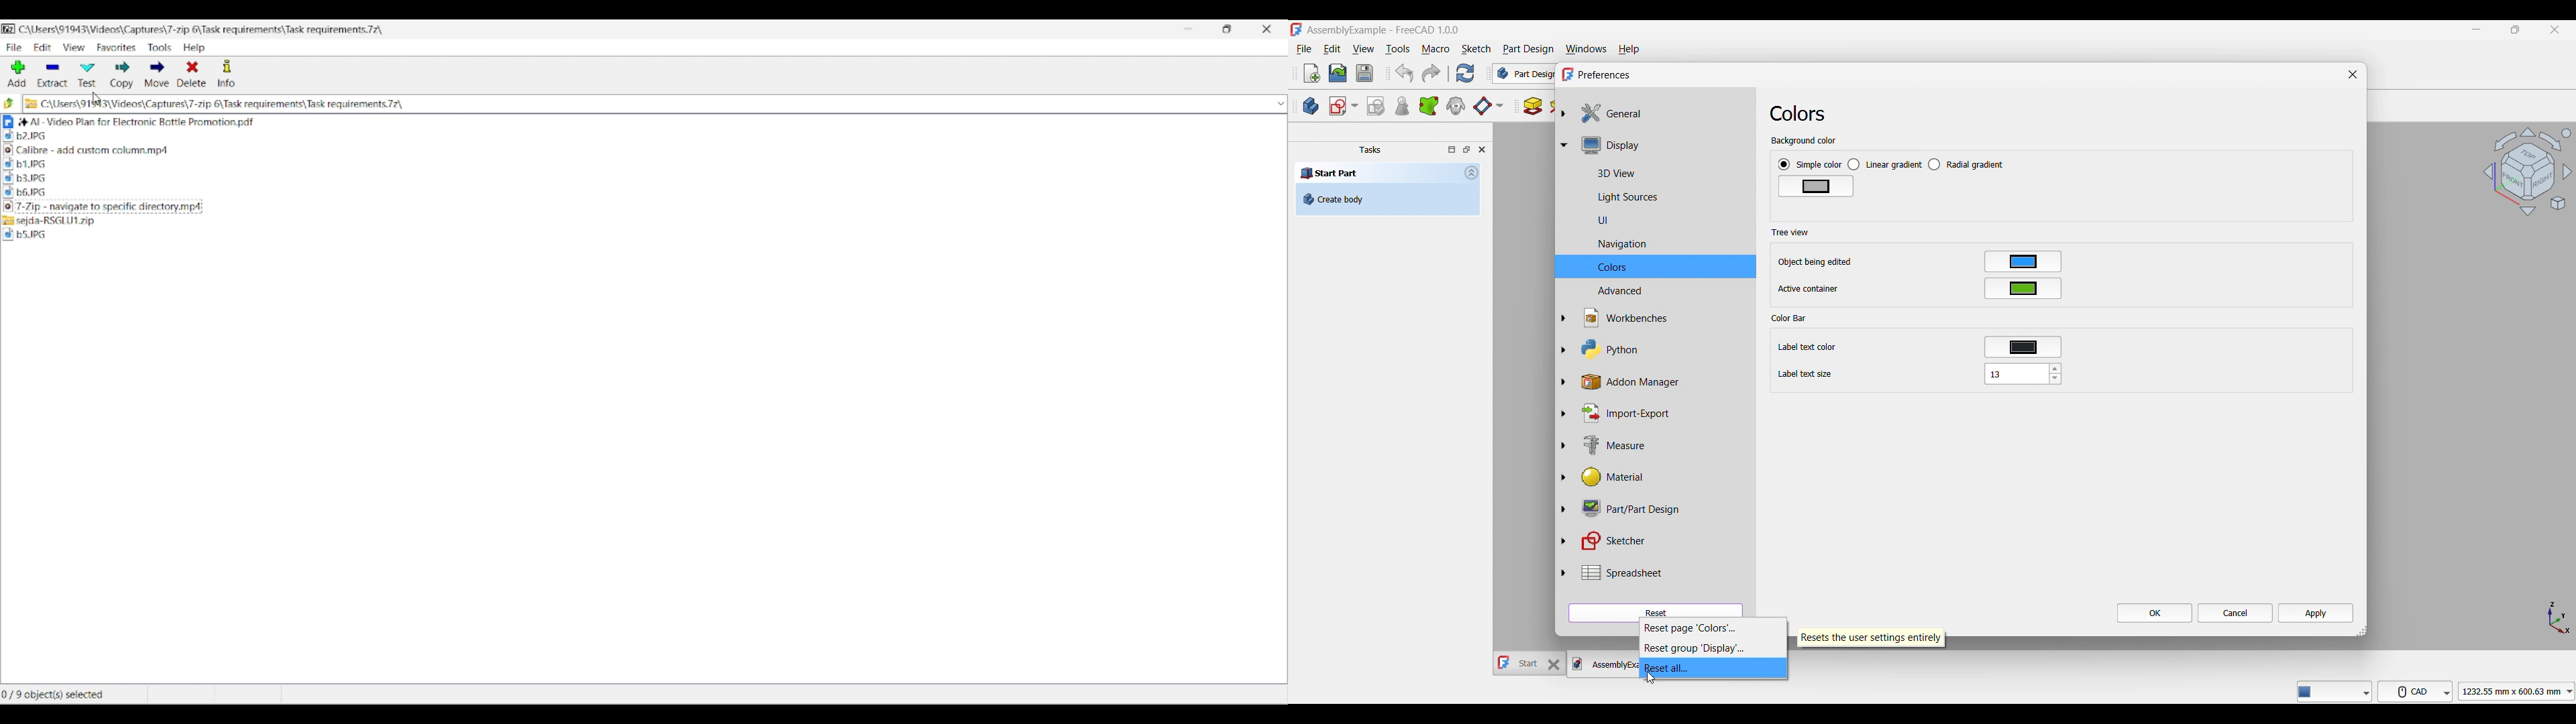  Describe the element at coordinates (1472, 172) in the screenshot. I see `Collapse` at that location.